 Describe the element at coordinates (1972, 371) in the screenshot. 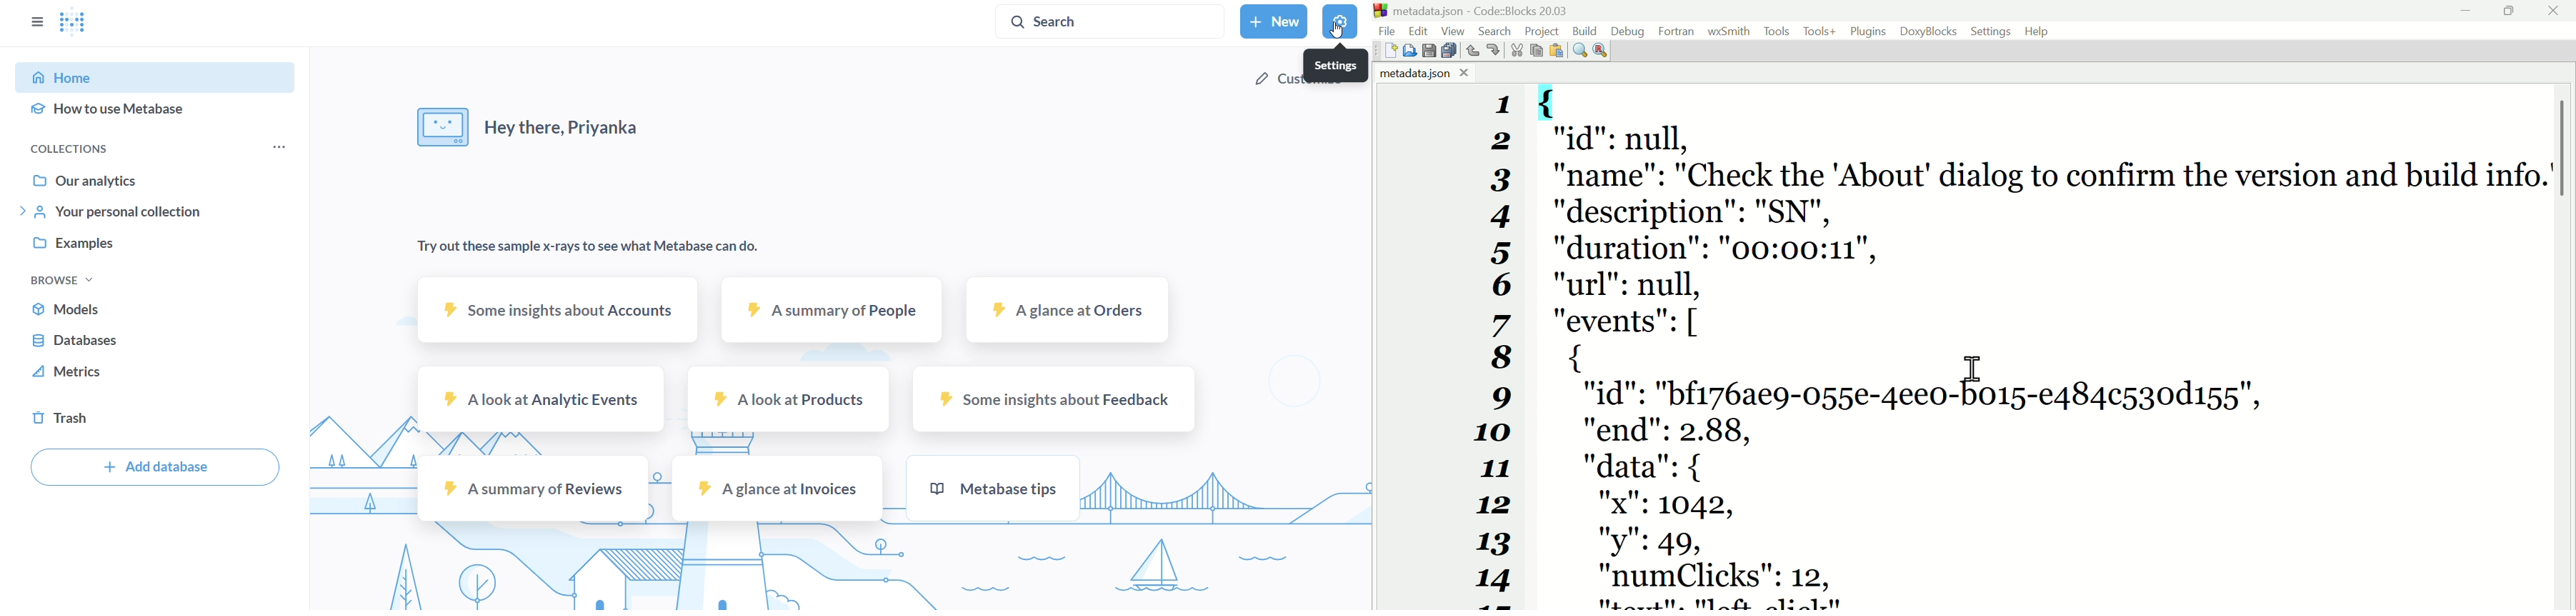

I see `cursor` at that location.